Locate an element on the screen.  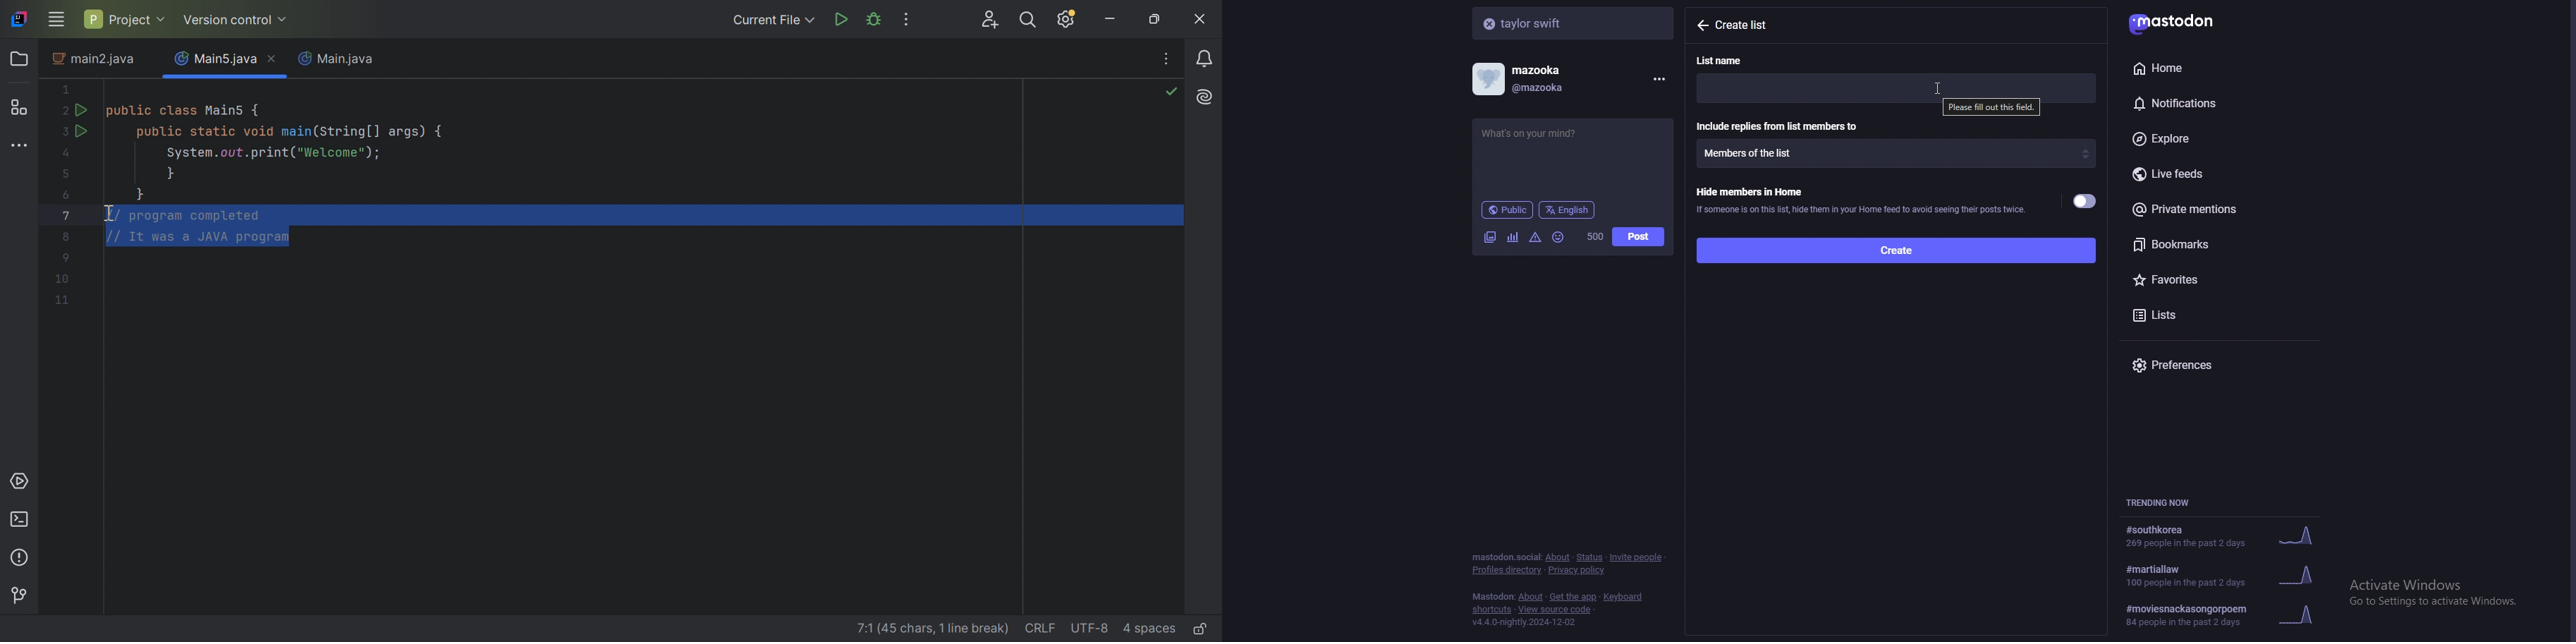
Terminal is located at coordinates (22, 519).